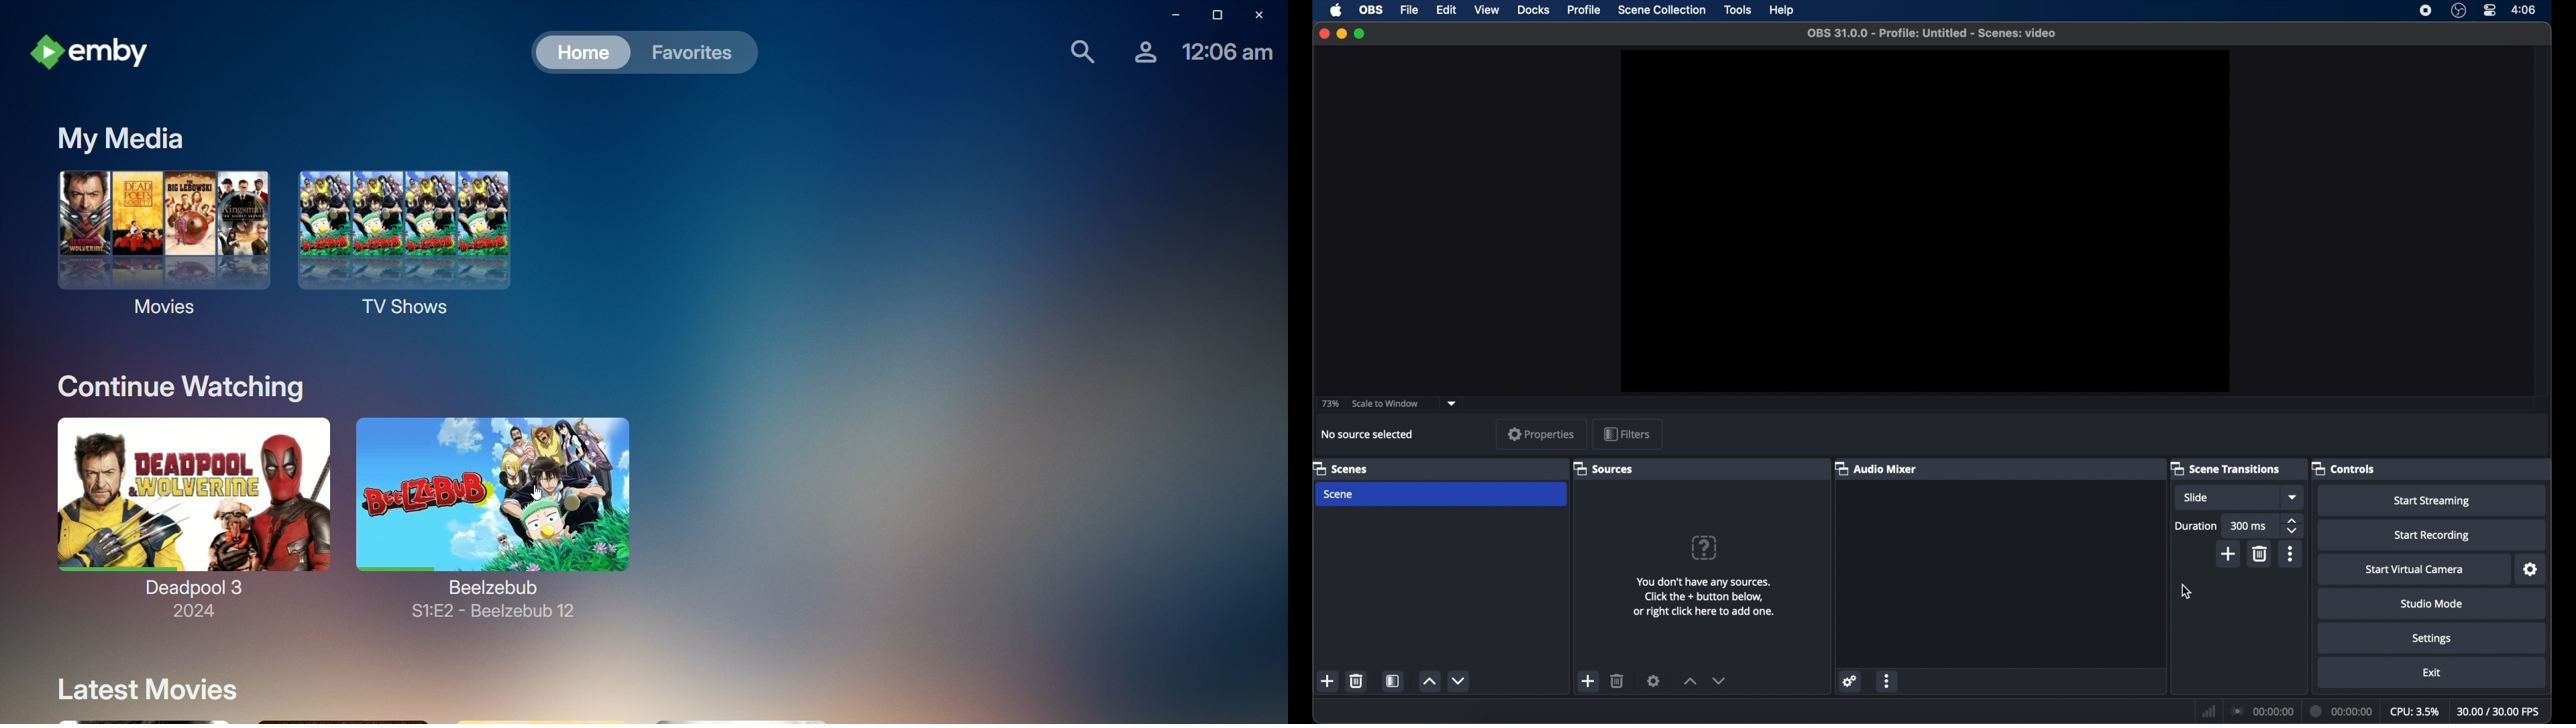 This screenshot has height=728, width=2576. What do you see at coordinates (1460, 680) in the screenshot?
I see `decrement` at bounding box center [1460, 680].